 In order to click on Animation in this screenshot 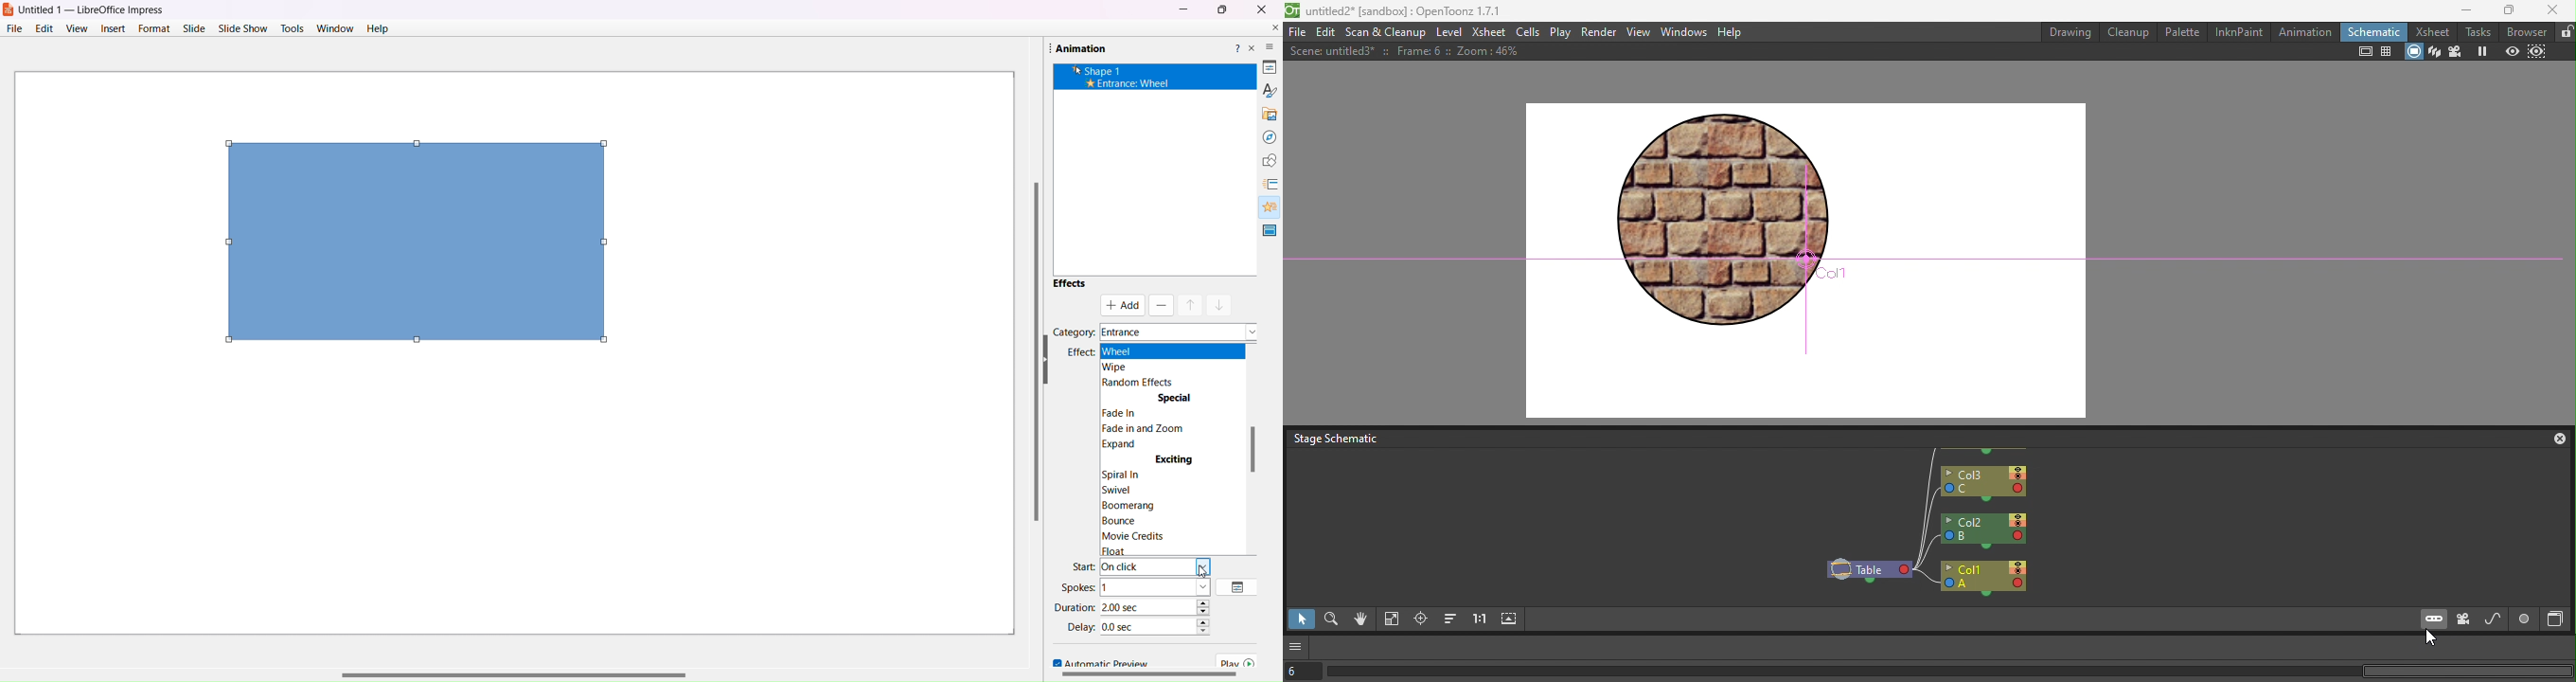, I will do `click(1077, 49)`.